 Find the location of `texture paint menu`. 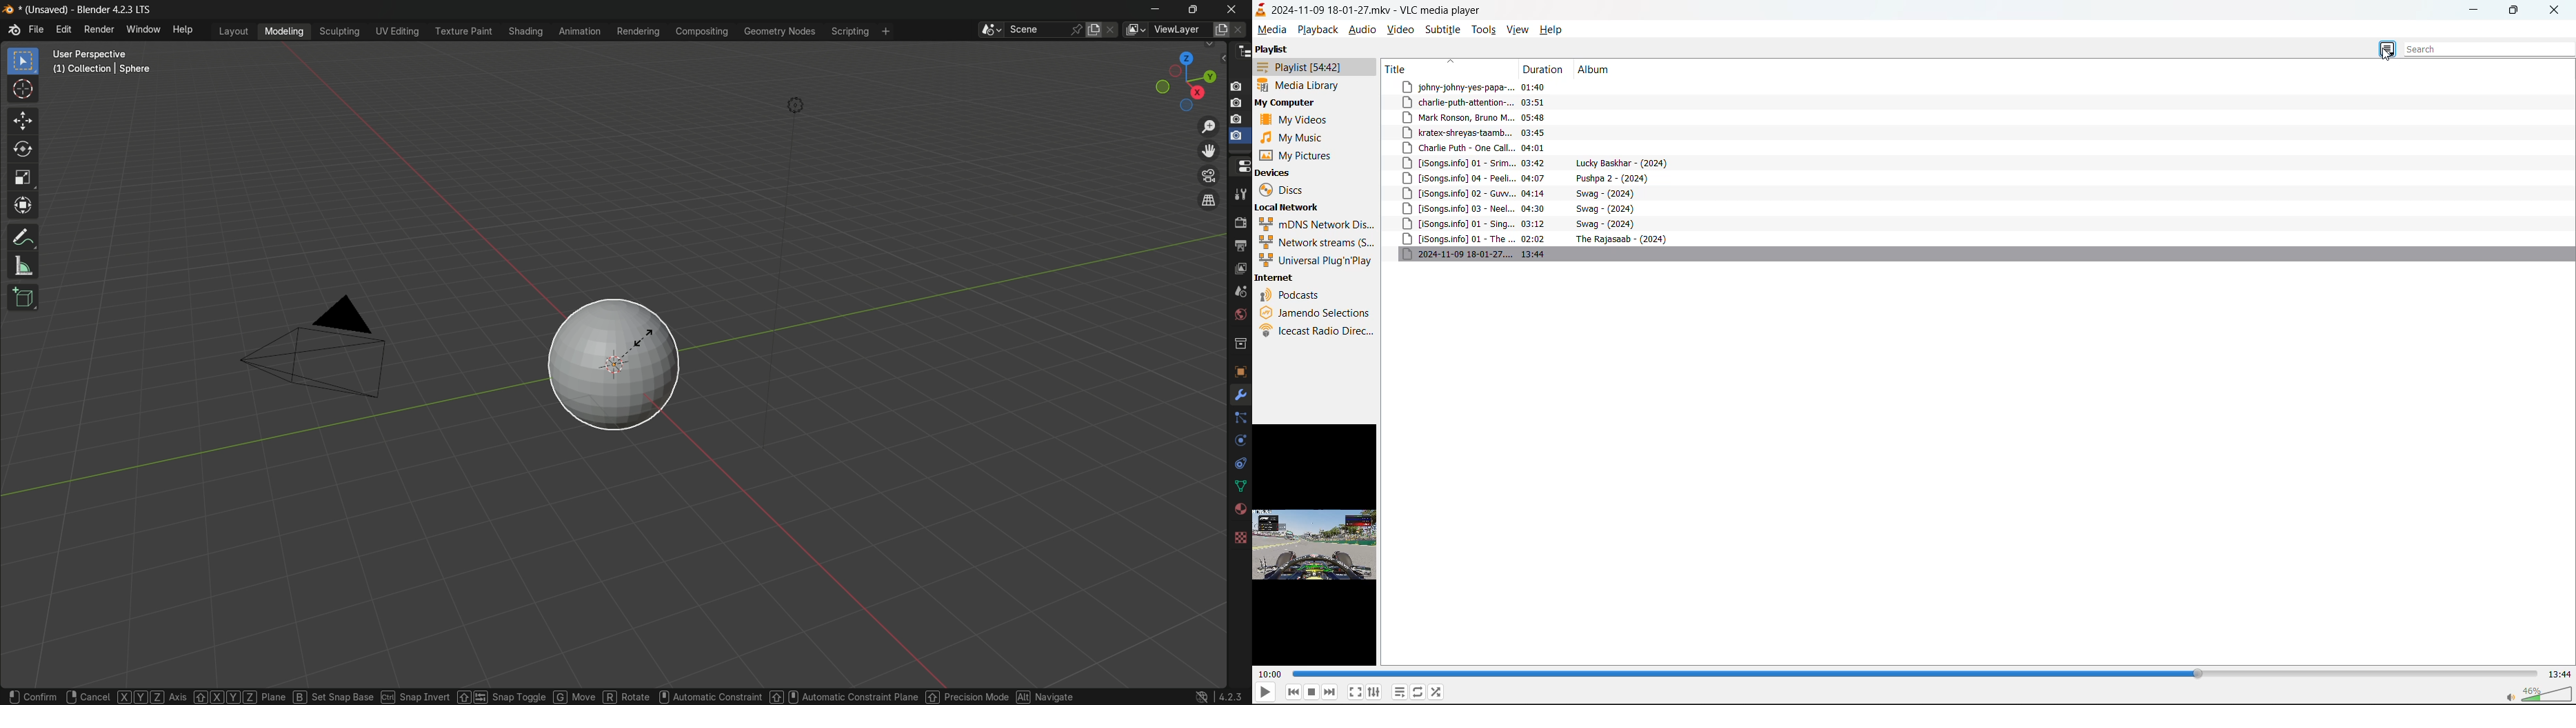

texture paint menu is located at coordinates (463, 31).